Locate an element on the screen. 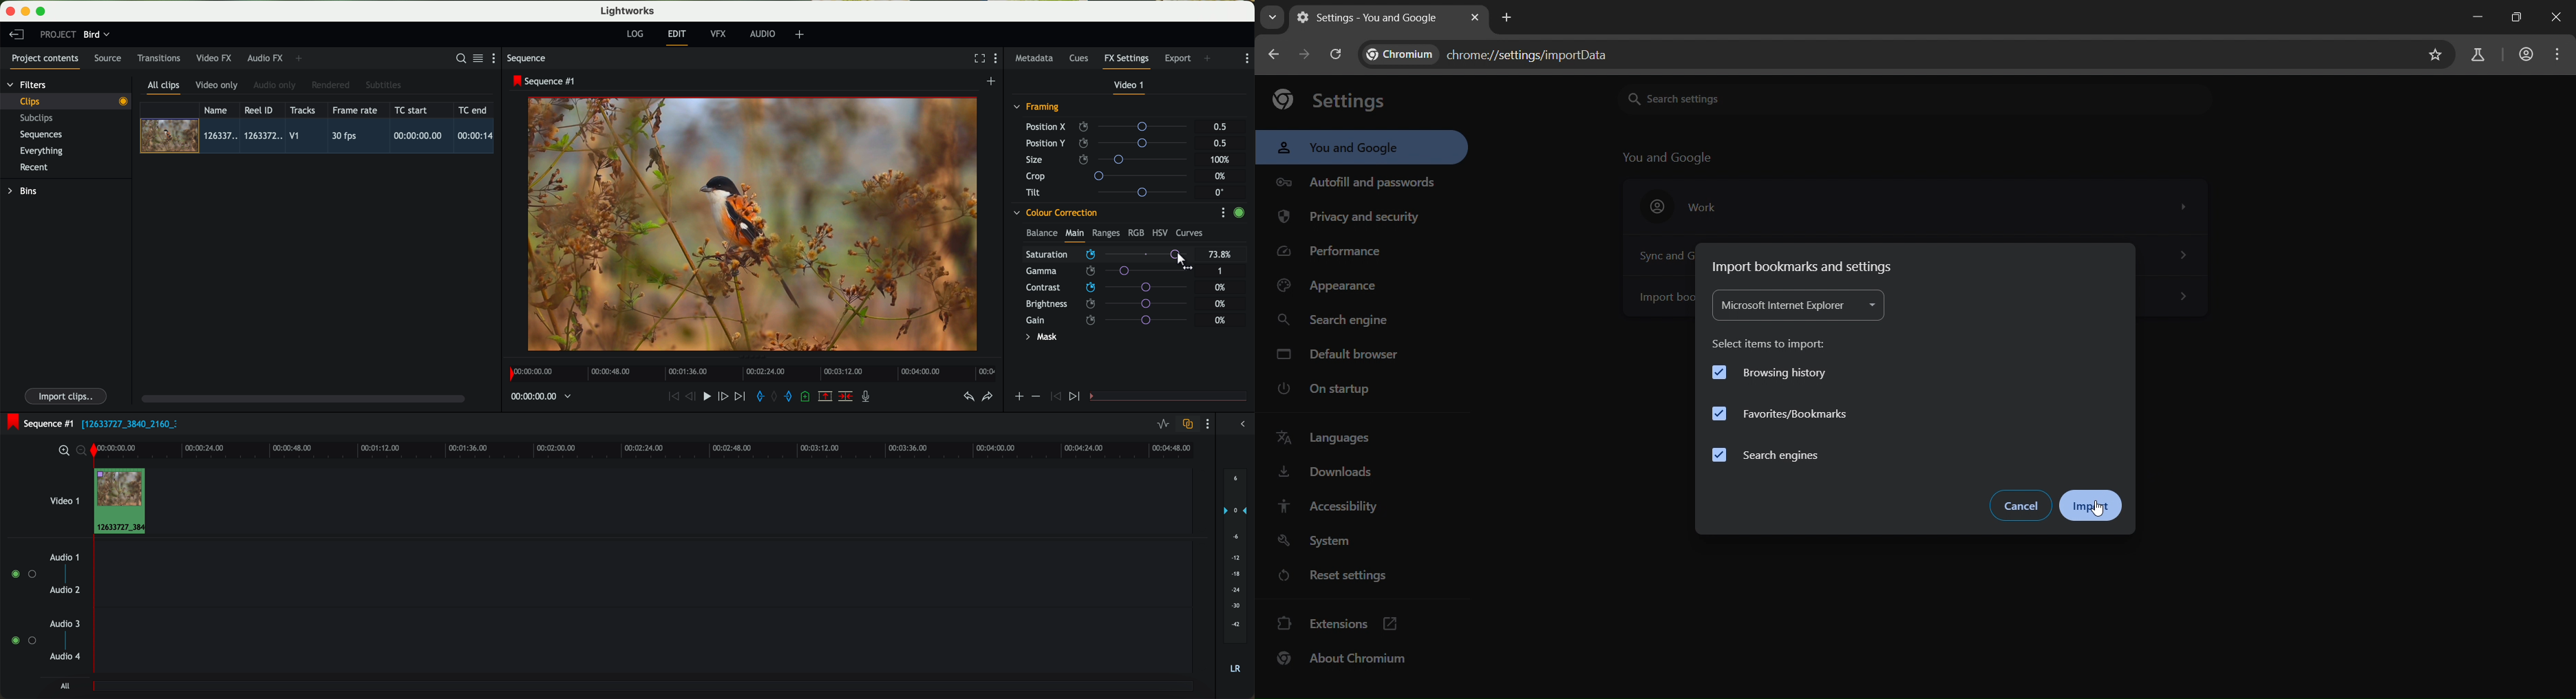 This screenshot has width=2576, height=700. rendered is located at coordinates (331, 86).